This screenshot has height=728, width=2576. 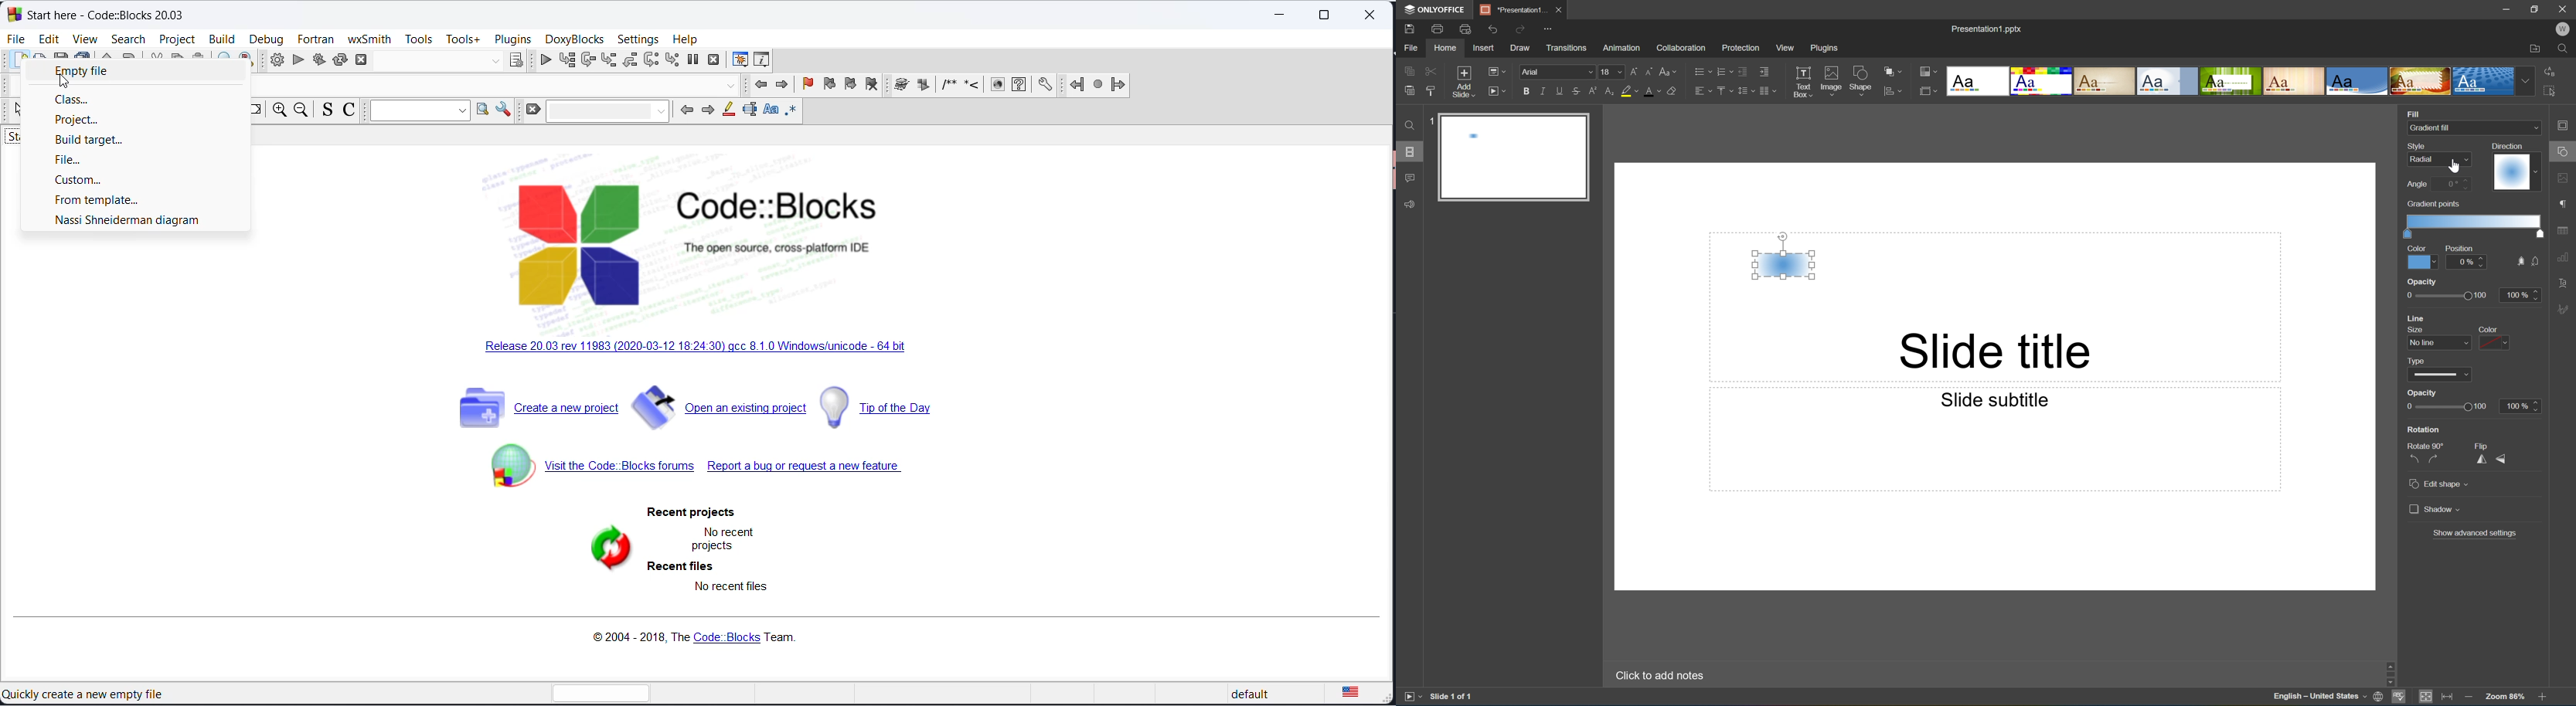 What do you see at coordinates (1445, 48) in the screenshot?
I see `Home` at bounding box center [1445, 48].